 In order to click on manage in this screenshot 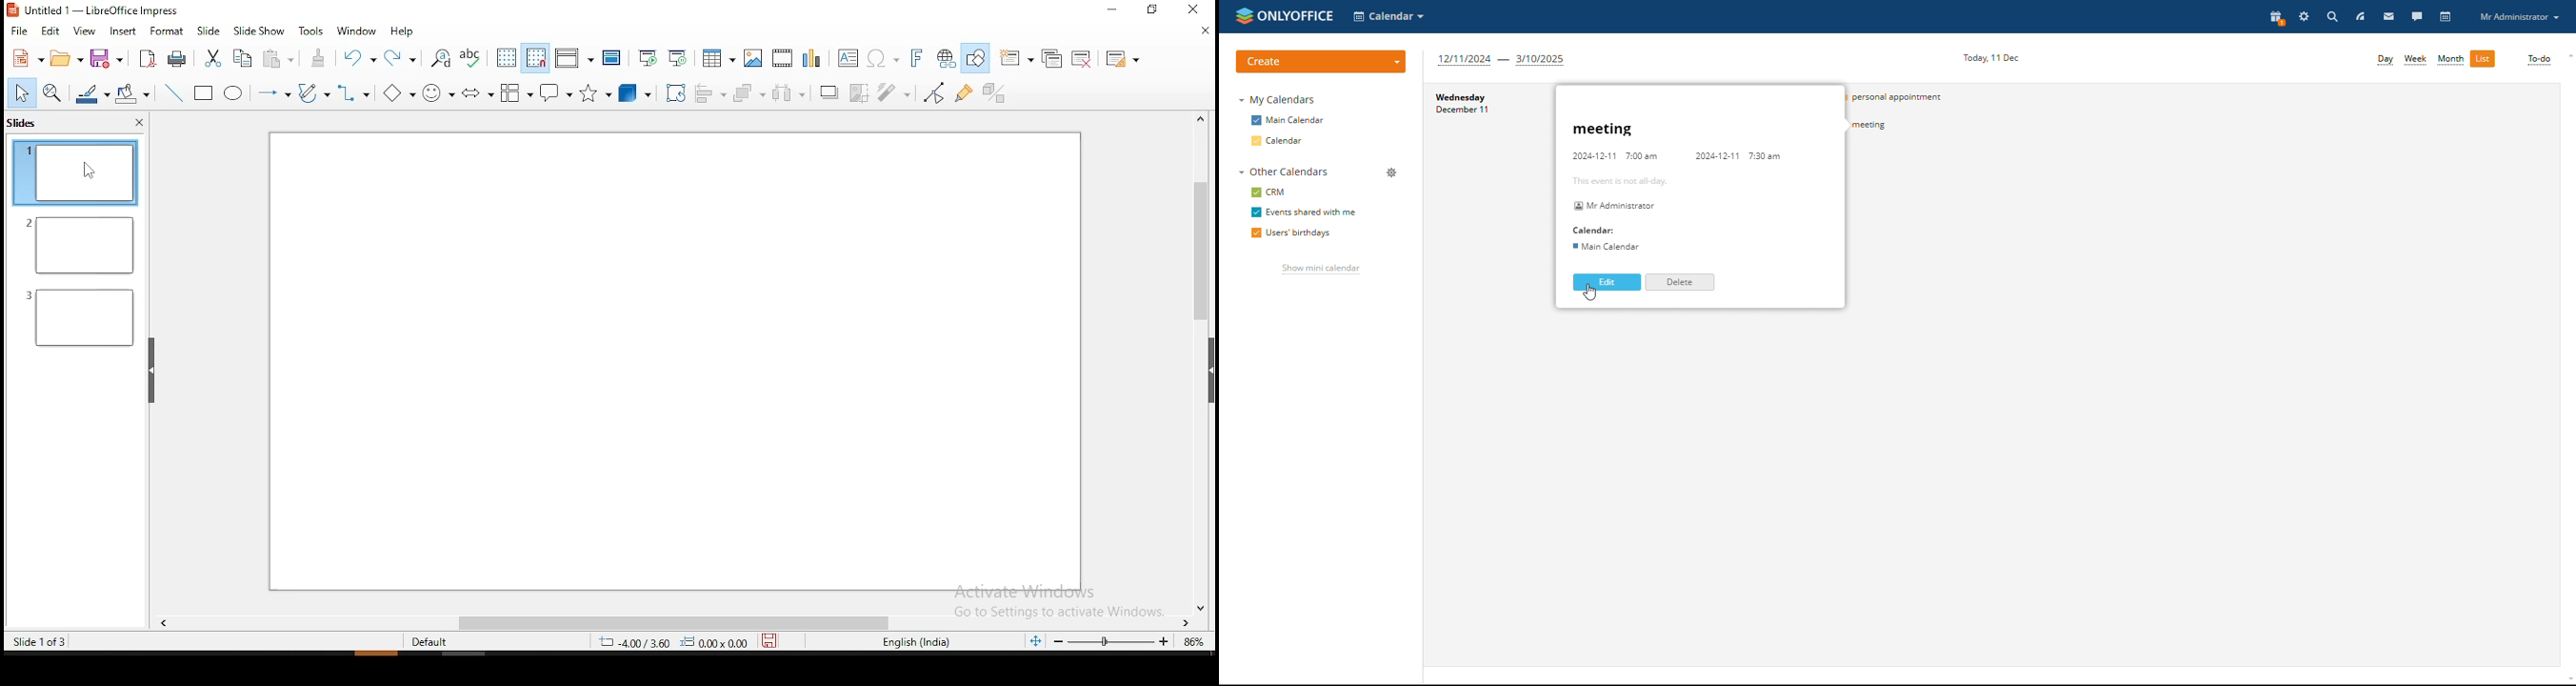, I will do `click(1391, 174)`.